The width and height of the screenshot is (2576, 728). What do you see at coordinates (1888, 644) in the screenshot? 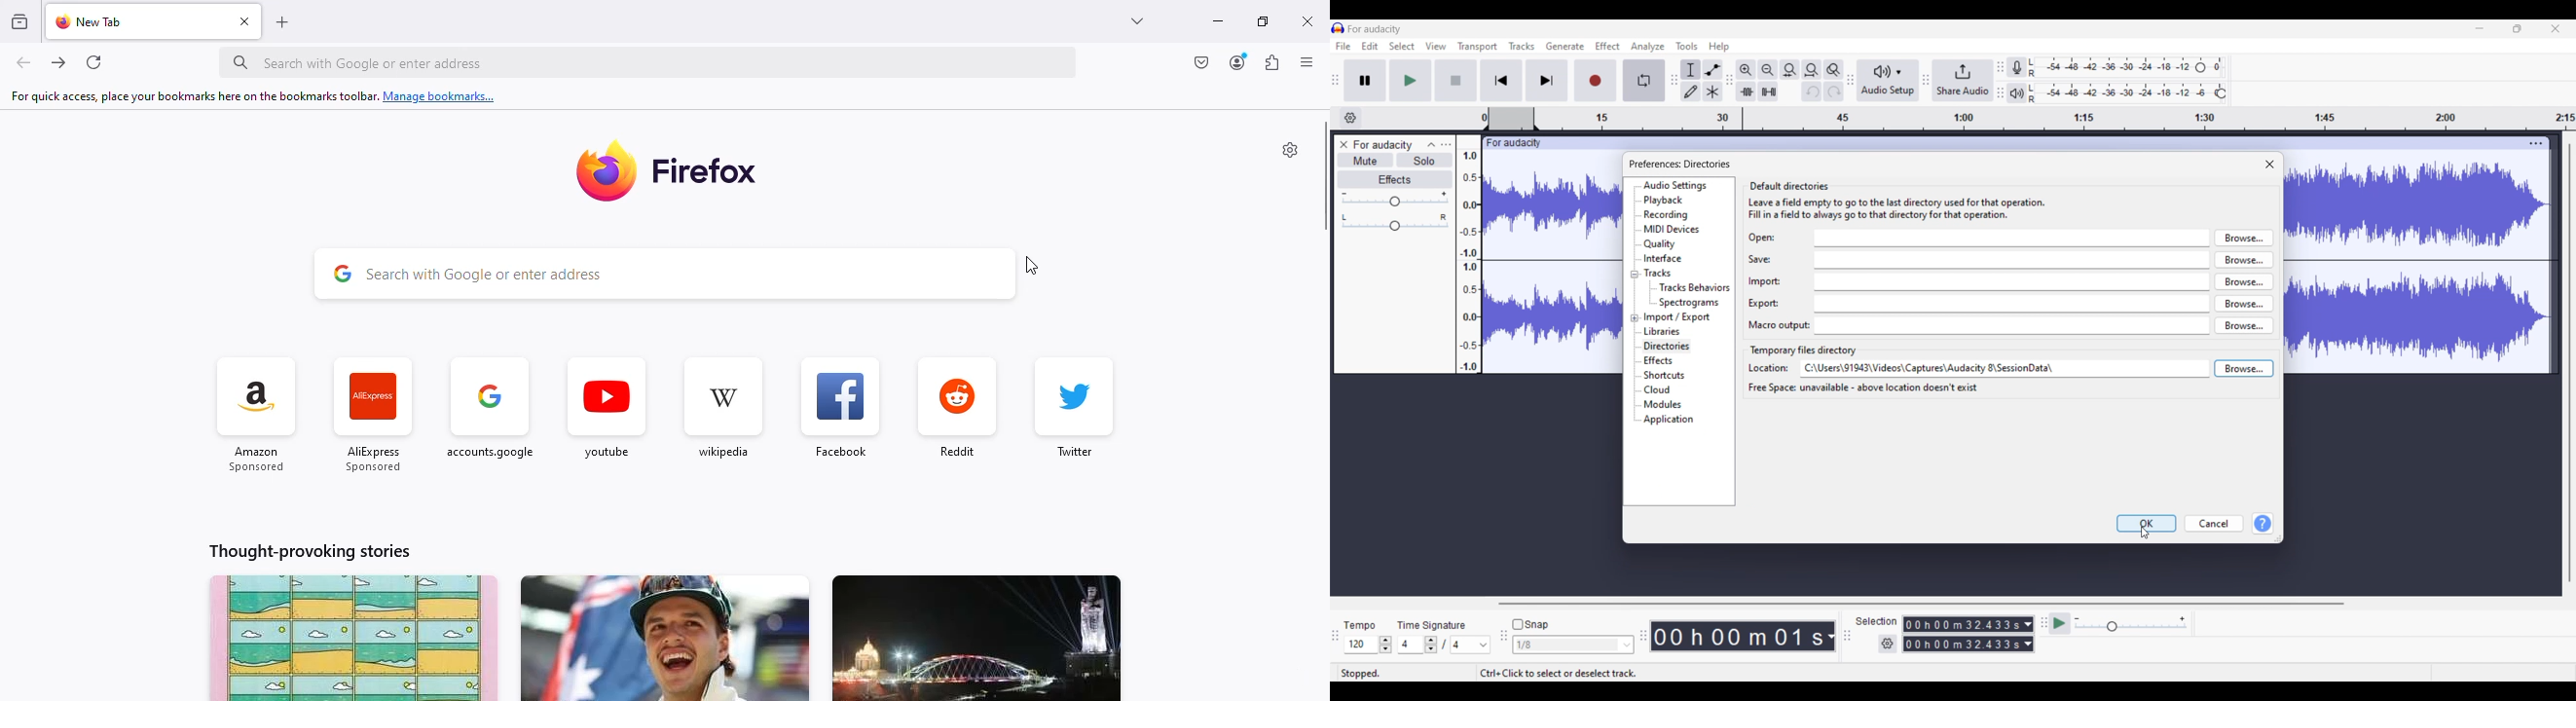
I see `Settings` at bounding box center [1888, 644].